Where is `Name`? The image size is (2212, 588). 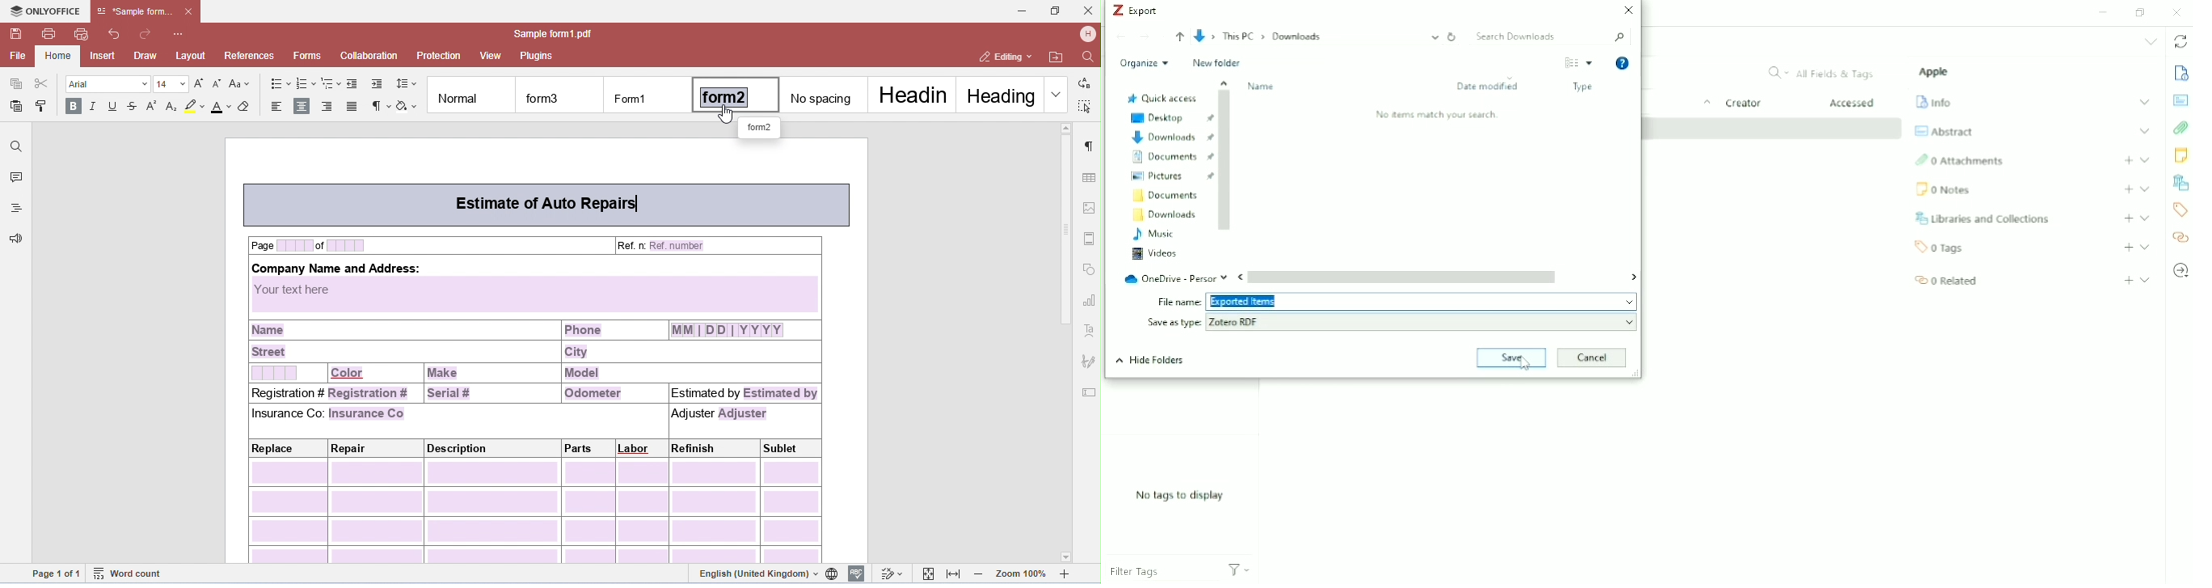 Name is located at coordinates (1263, 87).